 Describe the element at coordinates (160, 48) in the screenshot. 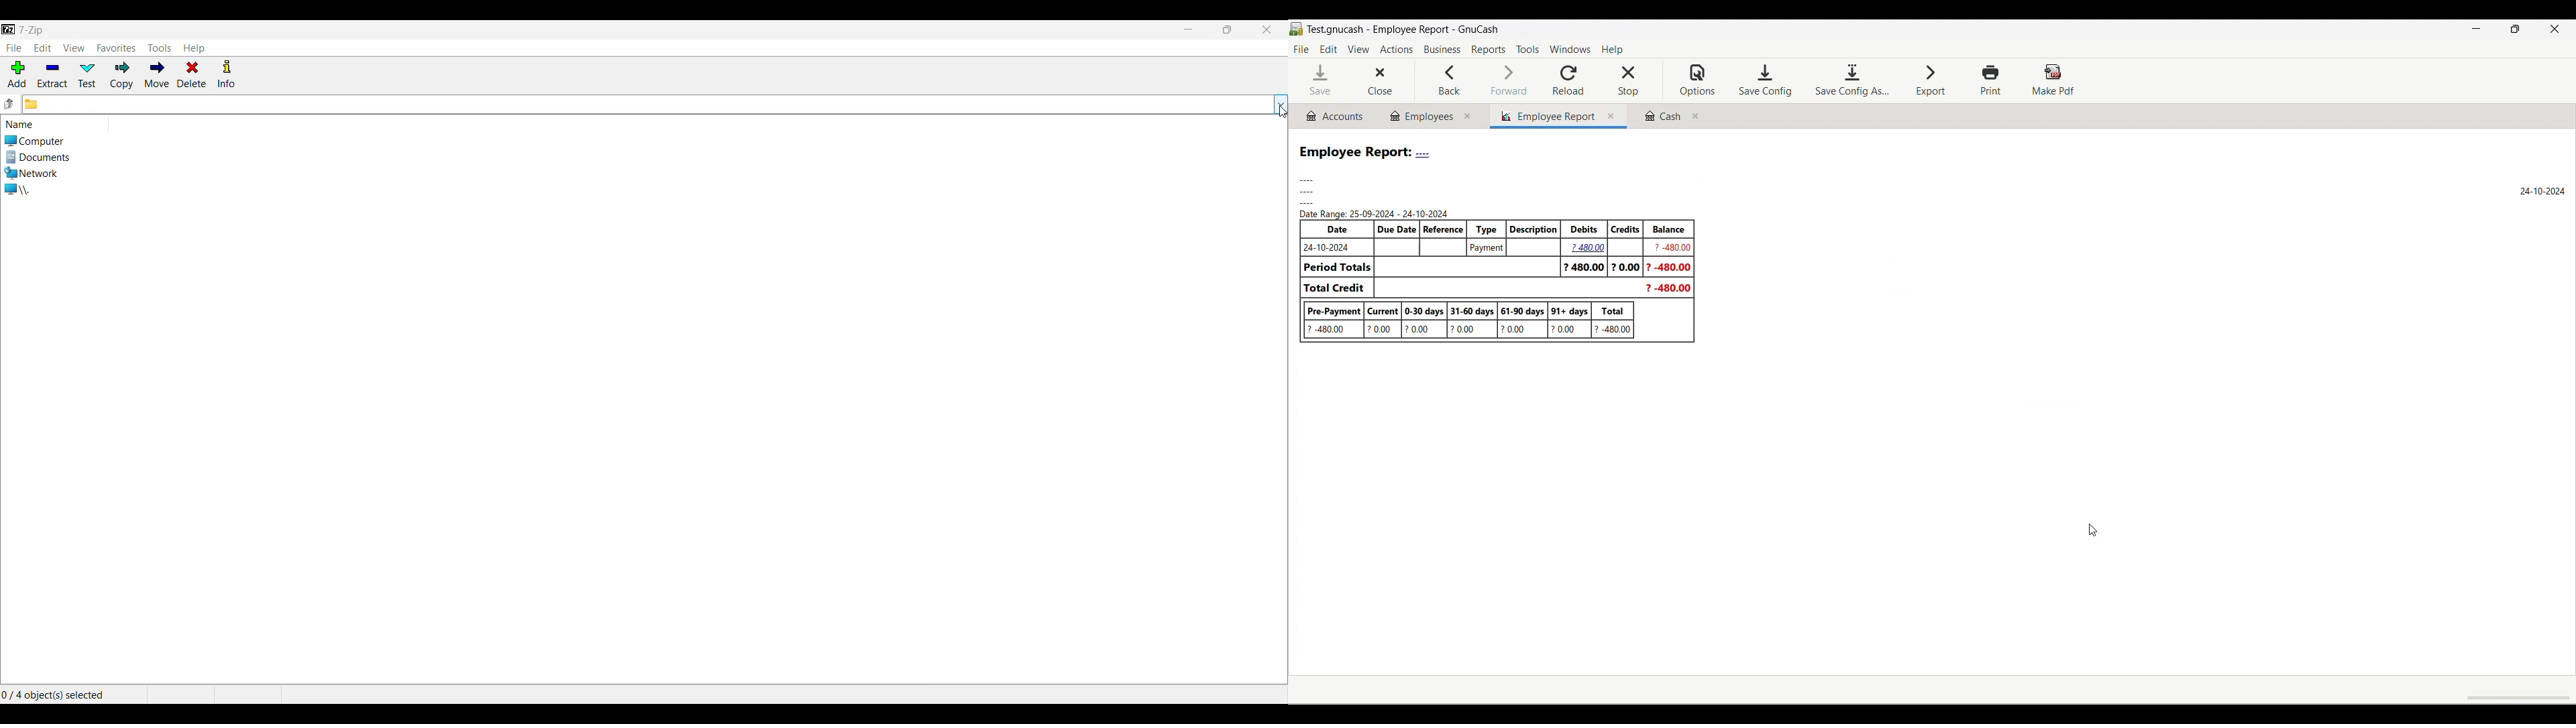

I see `Tools menu` at that location.